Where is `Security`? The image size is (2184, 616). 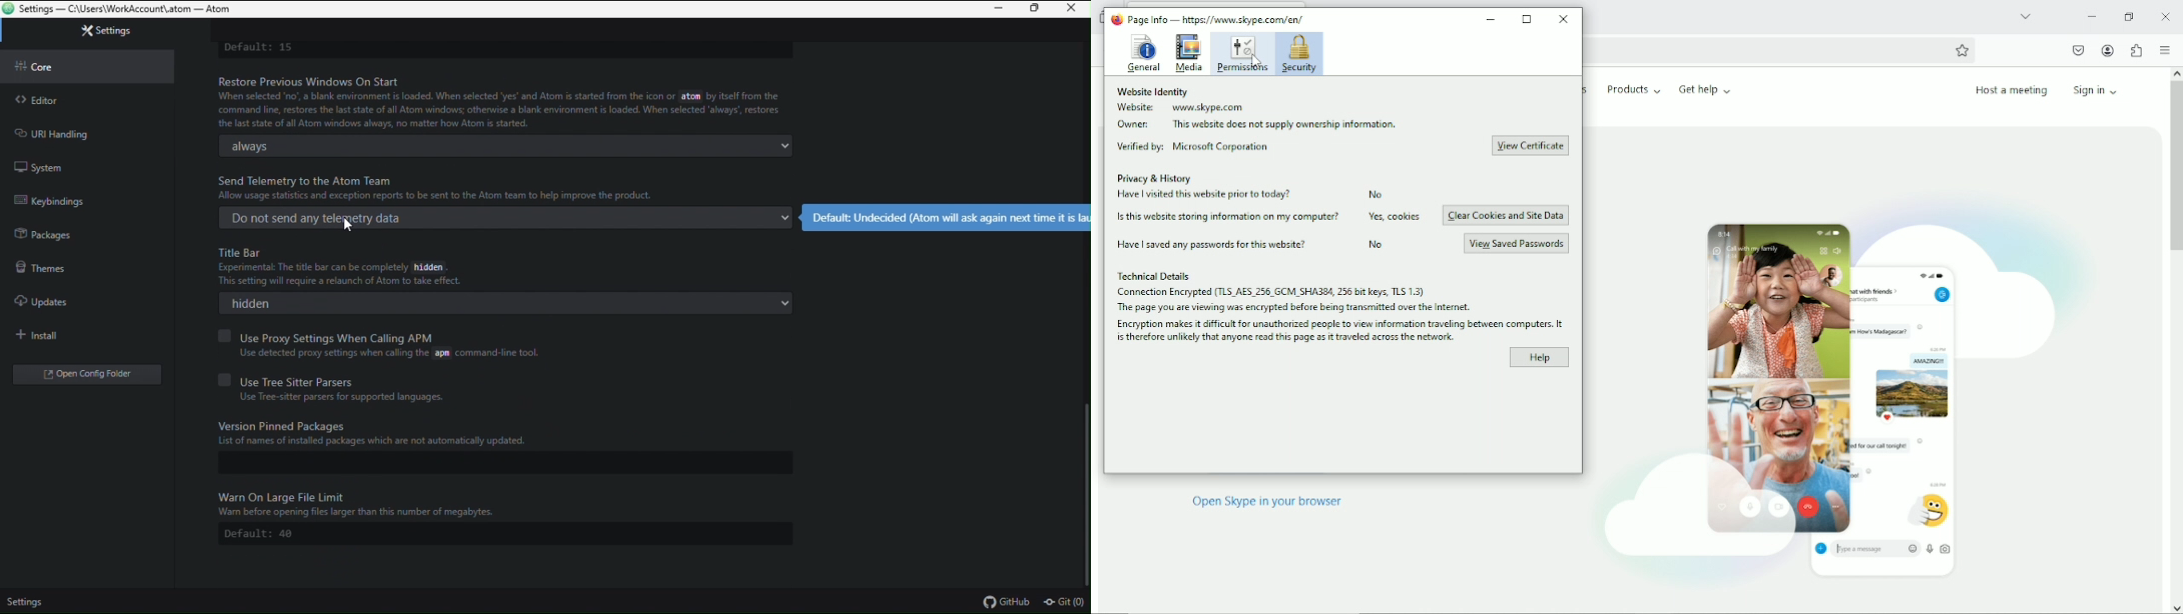
Security is located at coordinates (1299, 54).